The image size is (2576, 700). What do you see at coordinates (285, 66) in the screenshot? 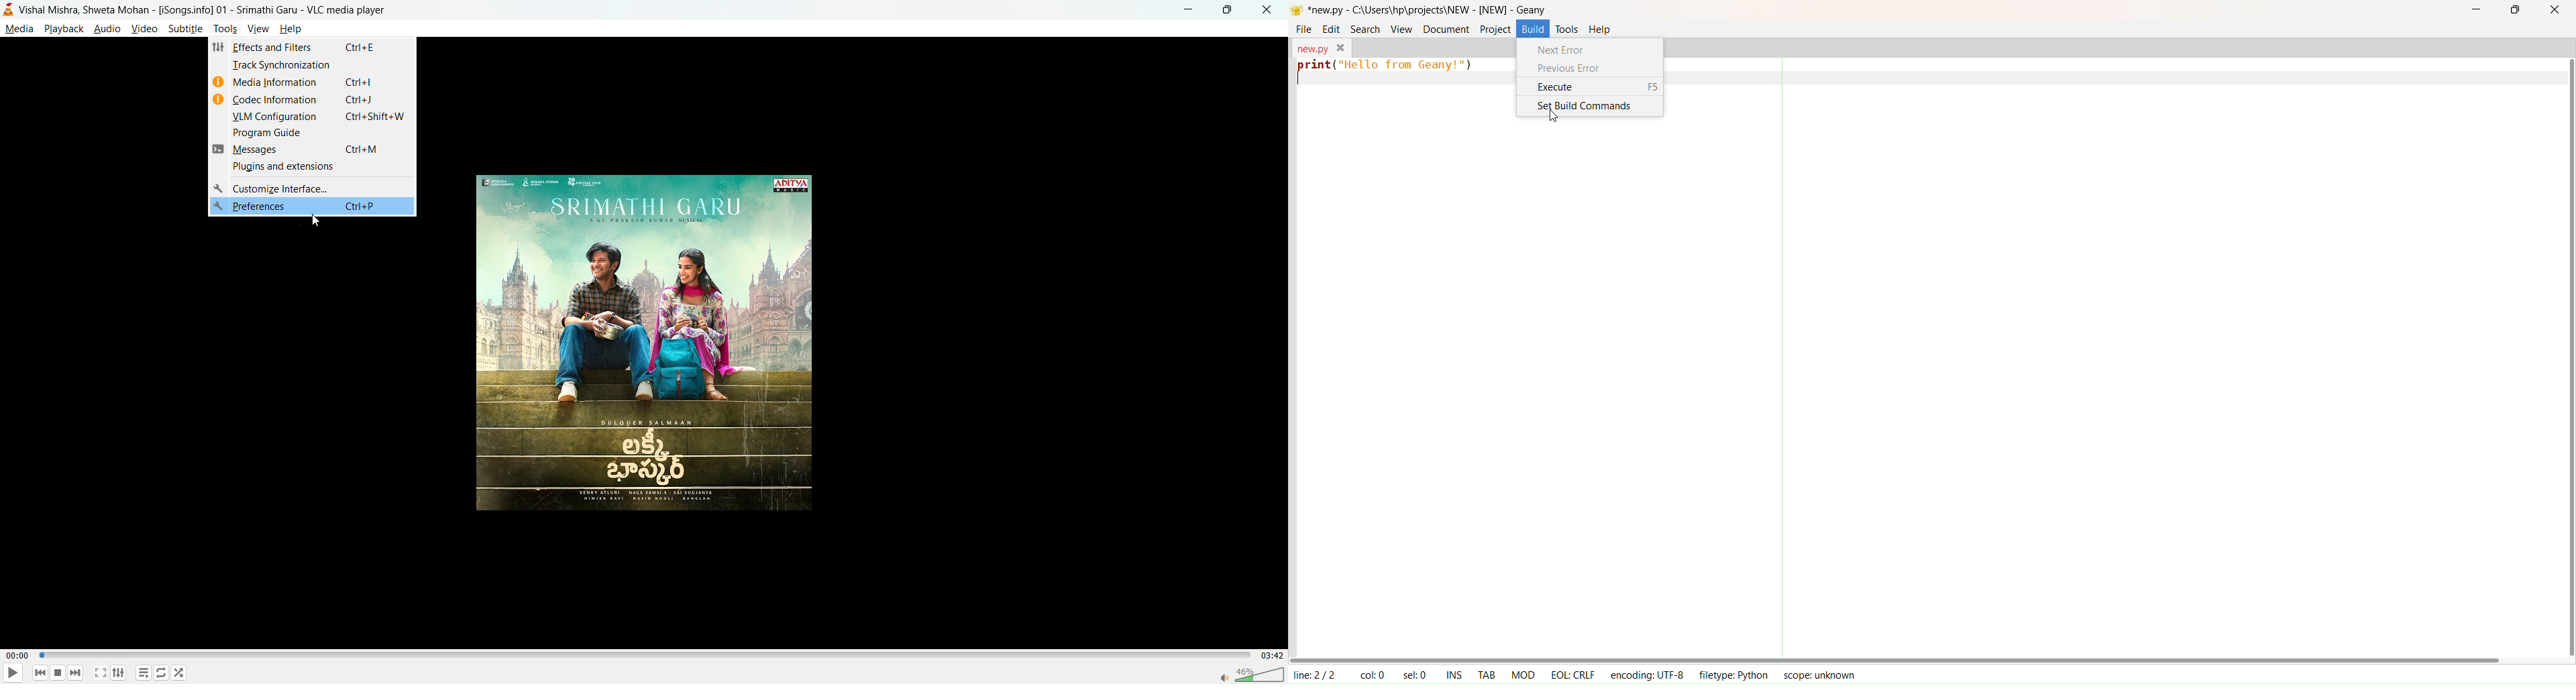
I see `track synchronization` at bounding box center [285, 66].